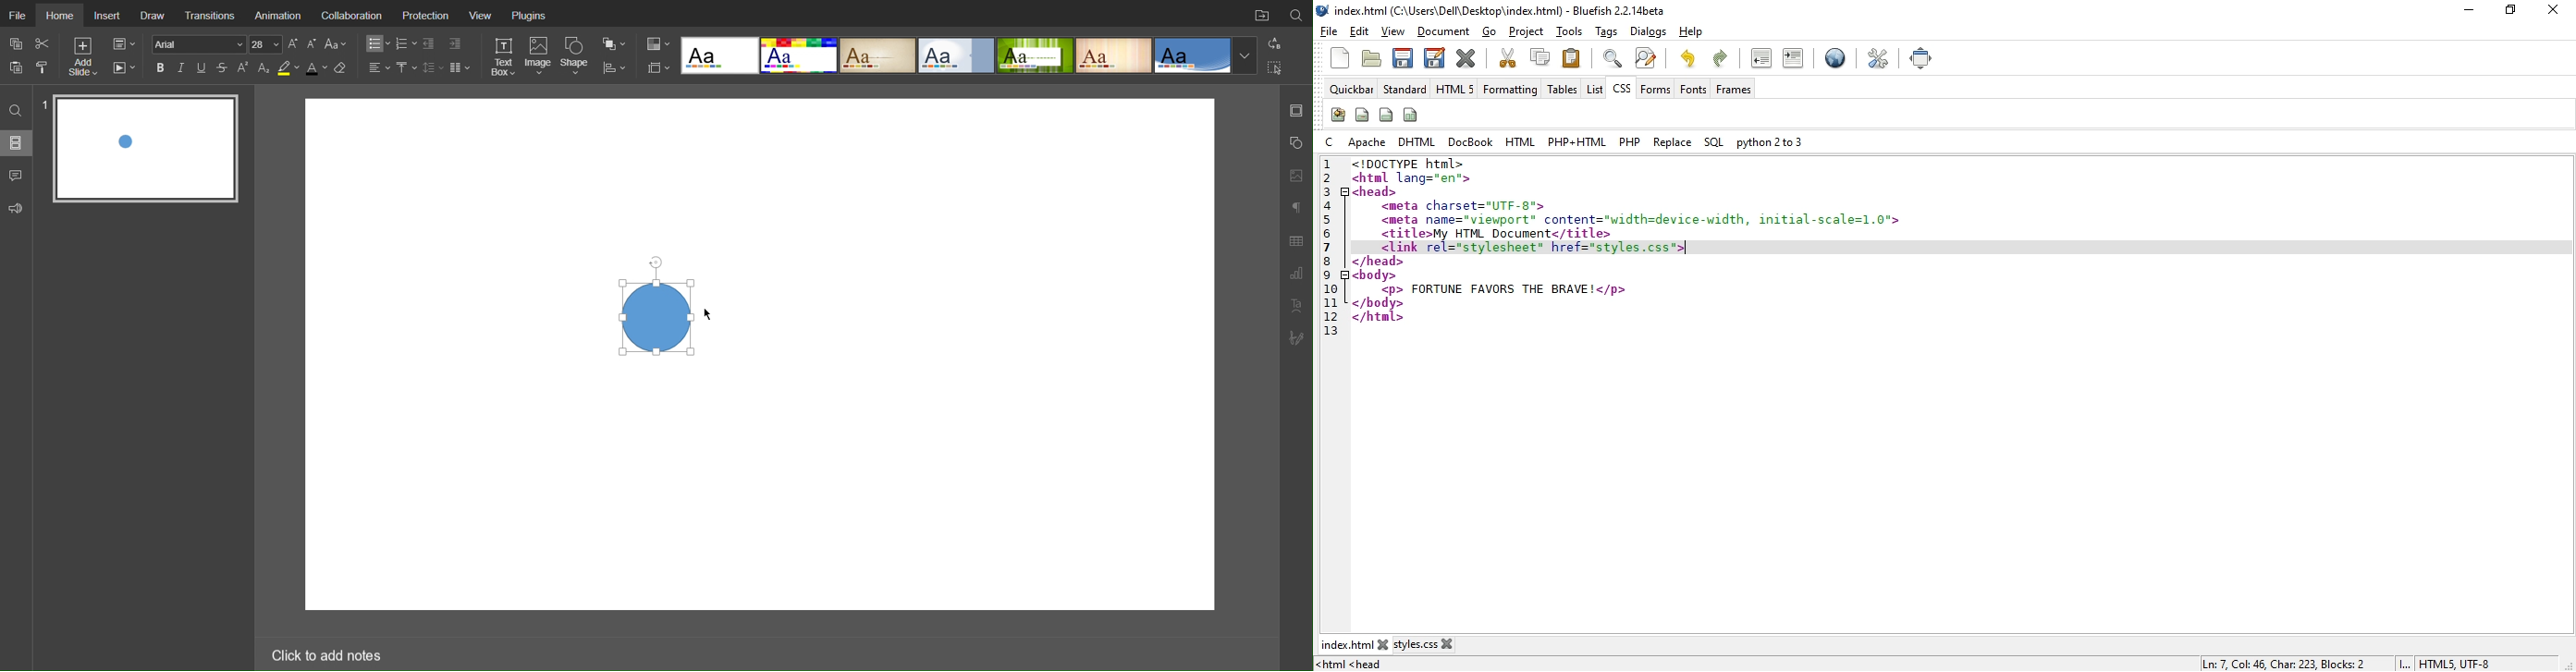  What do you see at coordinates (1657, 89) in the screenshot?
I see `forms` at bounding box center [1657, 89].